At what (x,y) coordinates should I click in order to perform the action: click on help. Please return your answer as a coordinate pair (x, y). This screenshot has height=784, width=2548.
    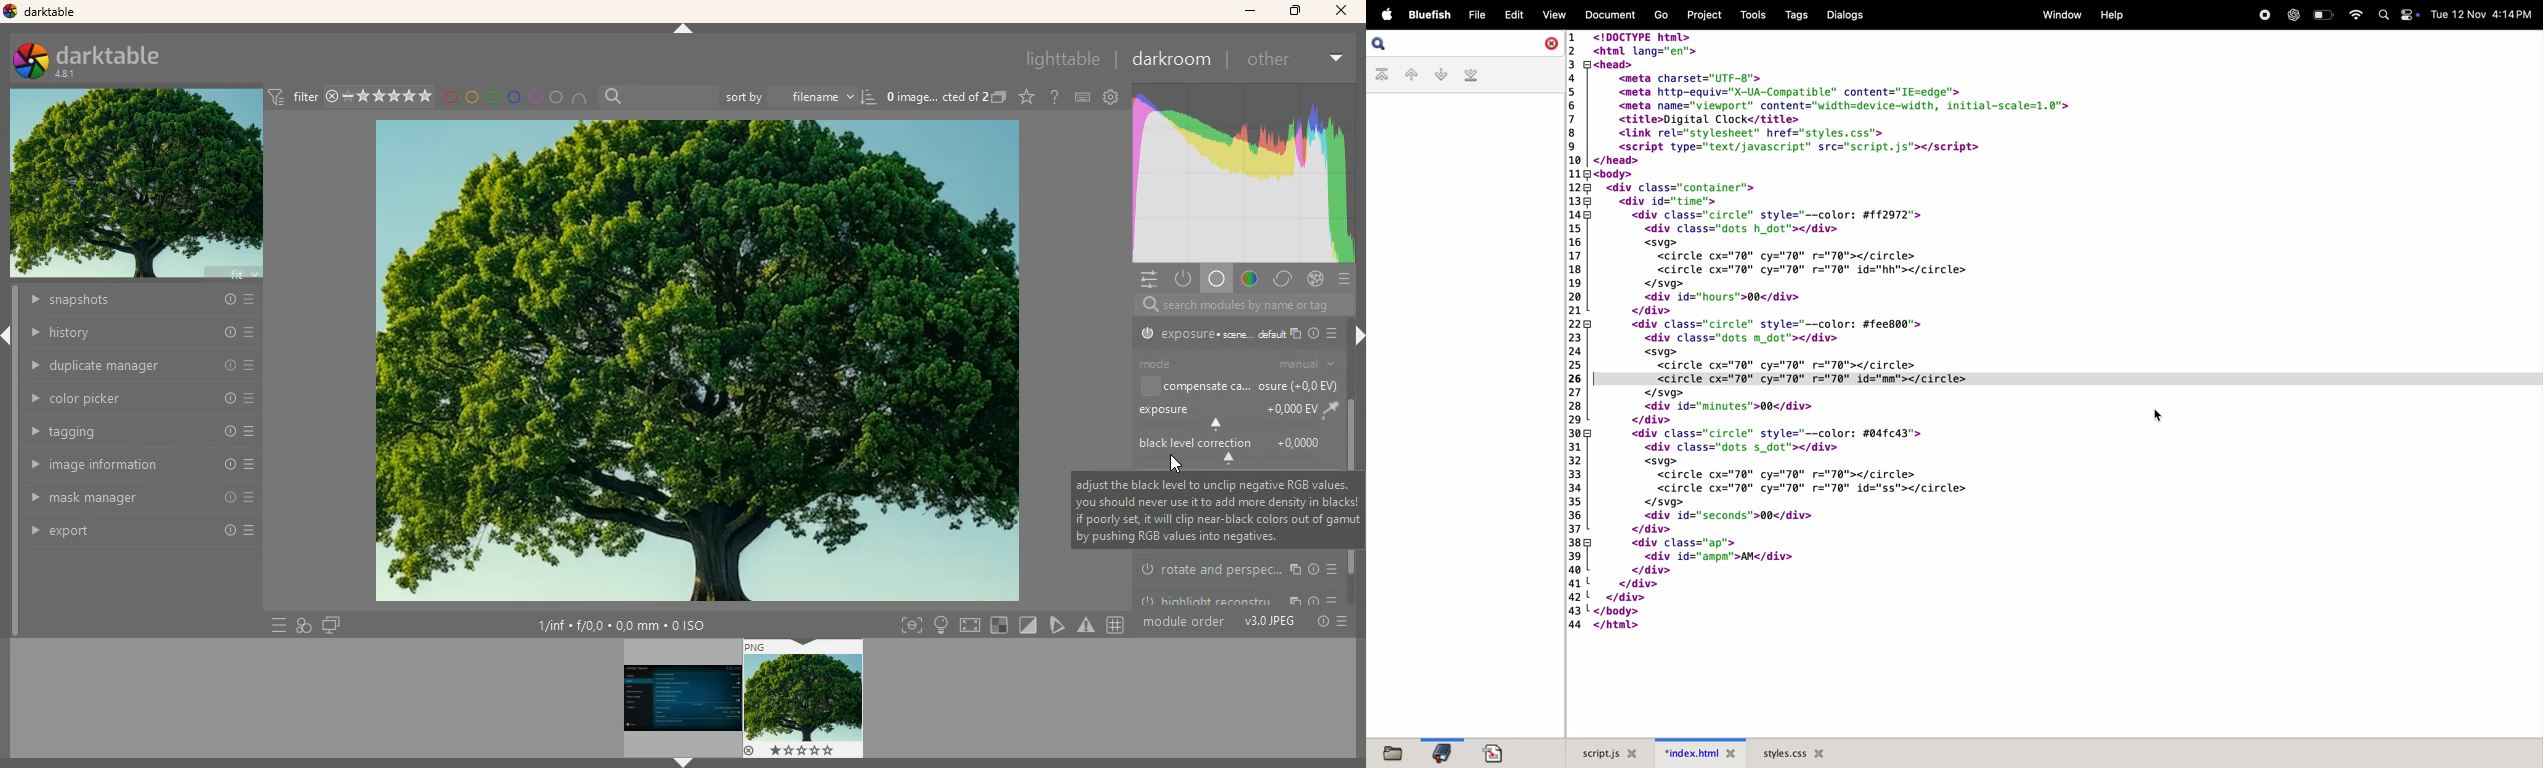
    Looking at the image, I should click on (2111, 16).